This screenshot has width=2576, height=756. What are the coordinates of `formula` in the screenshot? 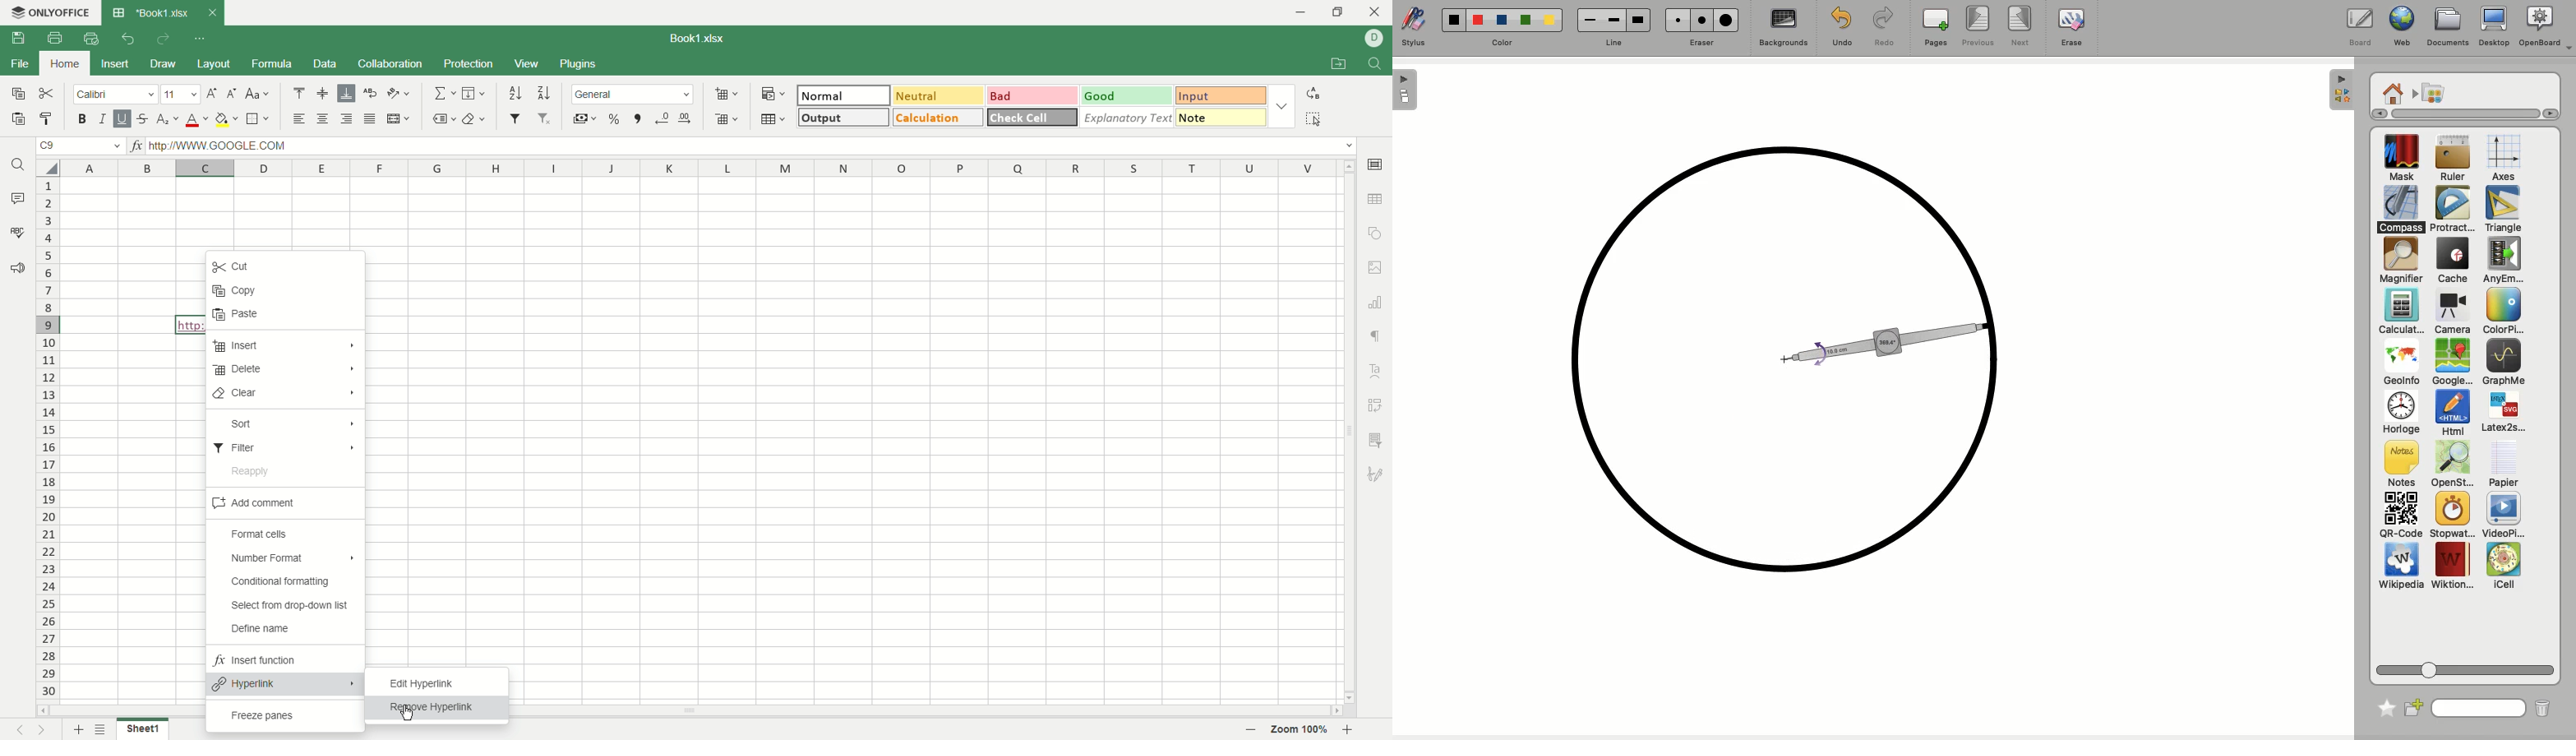 It's located at (269, 62).